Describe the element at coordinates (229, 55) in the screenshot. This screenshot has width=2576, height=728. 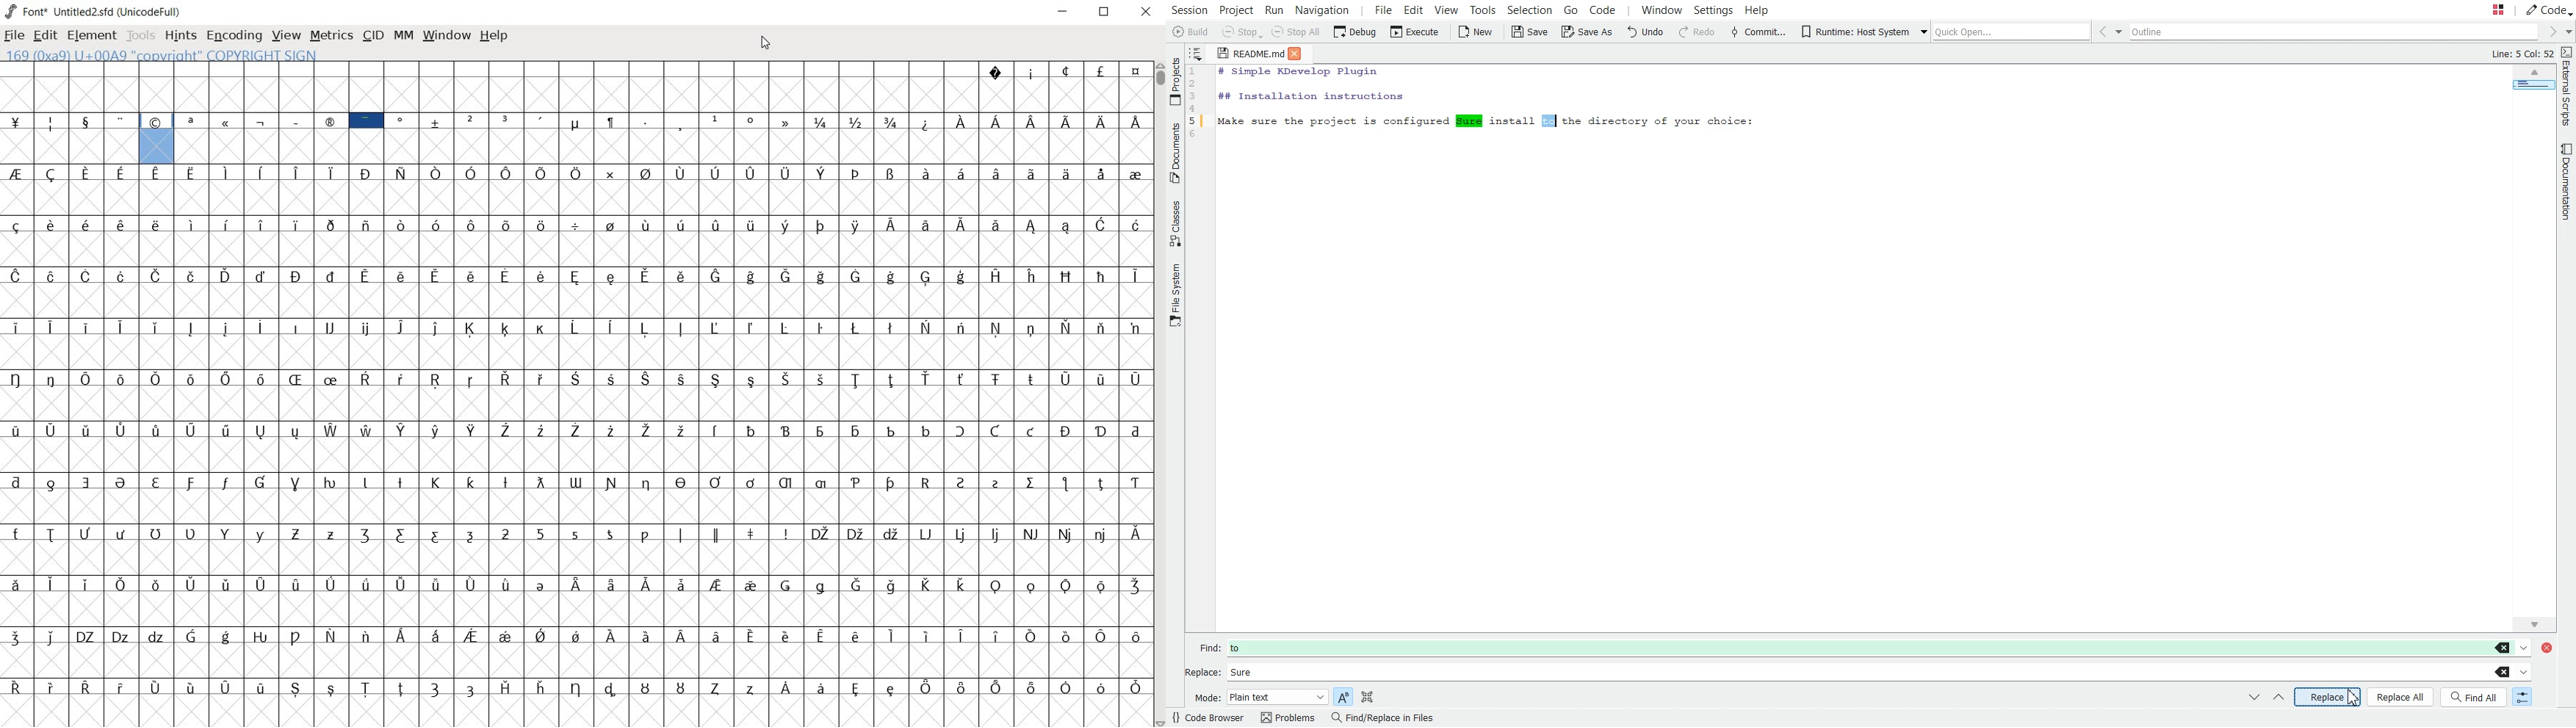
I see `169 (0x9a) U+00A9 "copyright" COPYRIGHT SIGN` at that location.